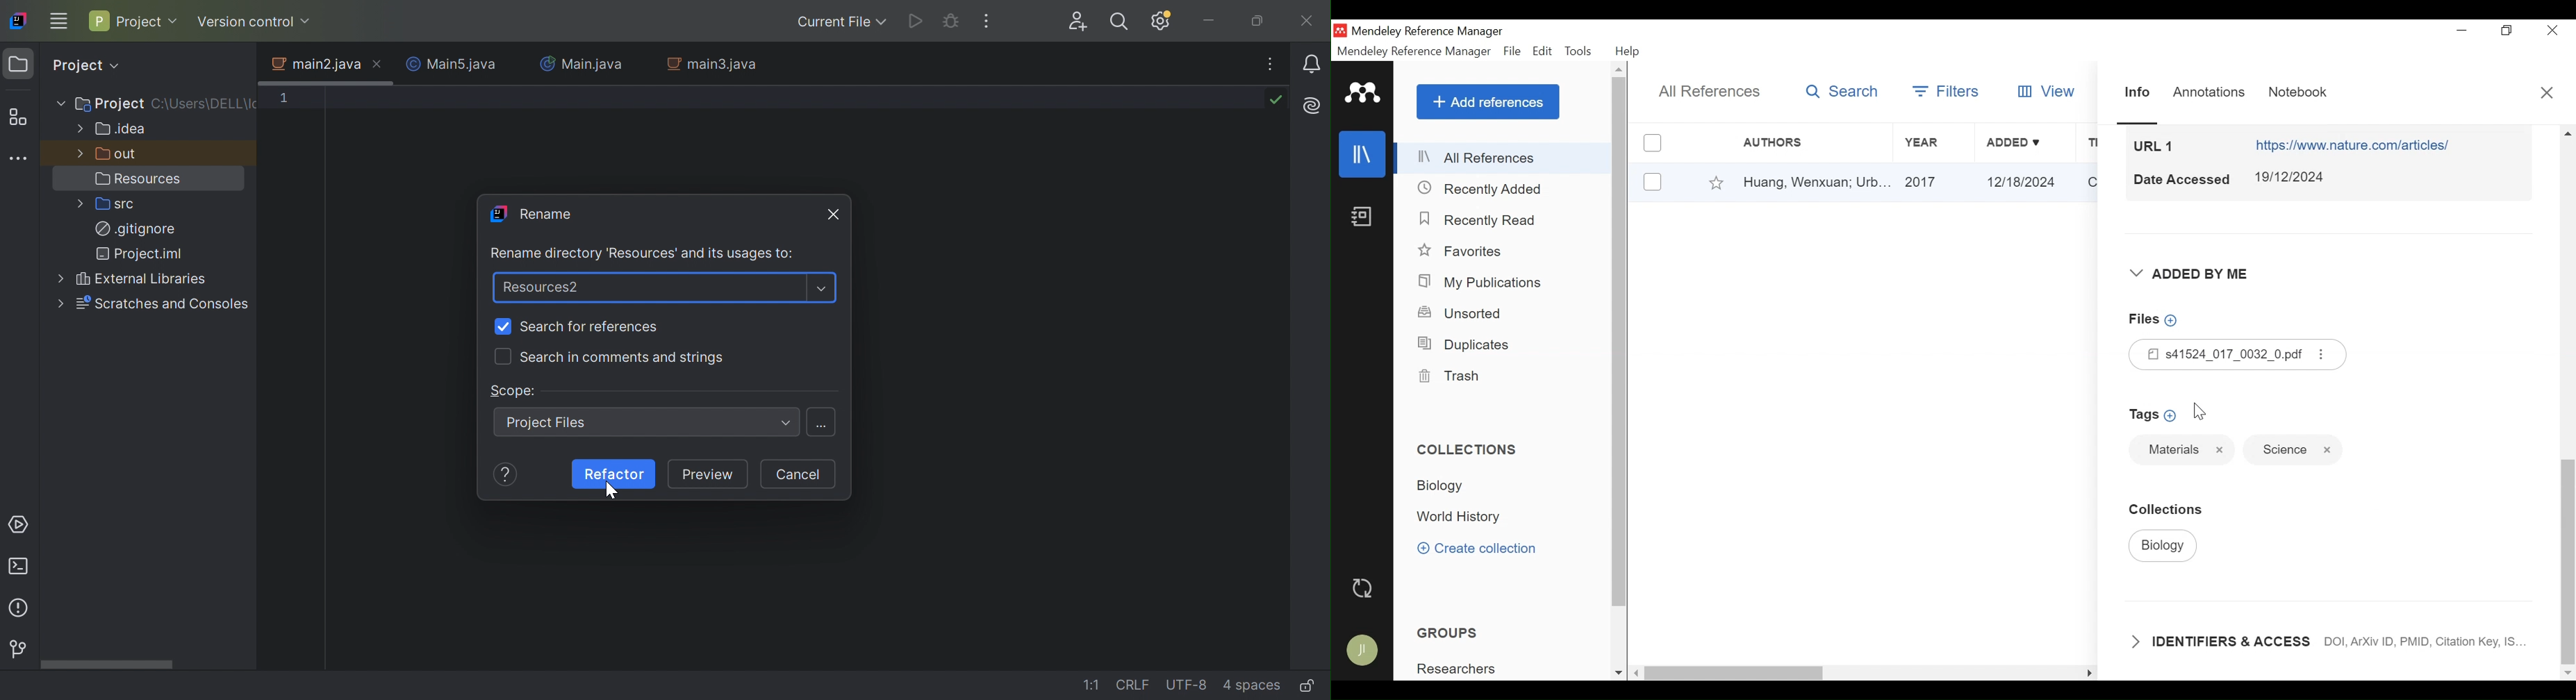 The image size is (2576, 700). I want to click on Scroll up, so click(2568, 133).